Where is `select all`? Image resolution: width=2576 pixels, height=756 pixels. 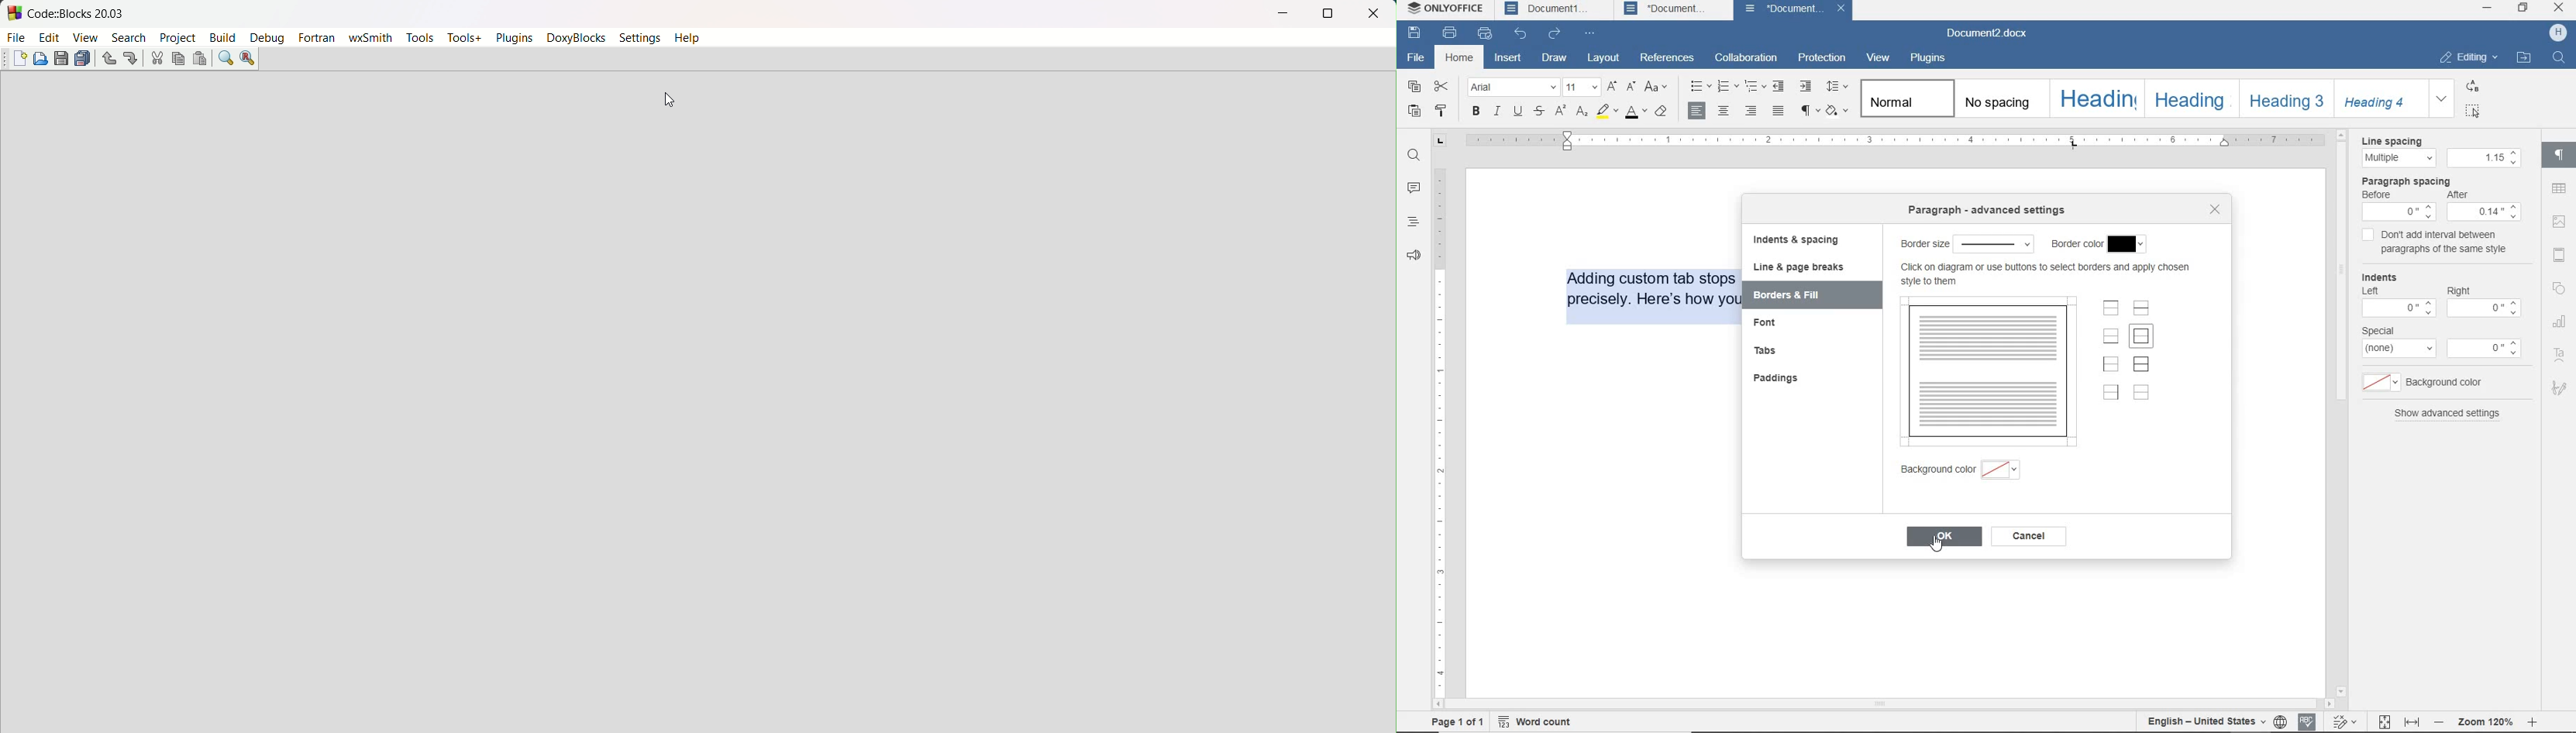
select all is located at coordinates (2474, 111).